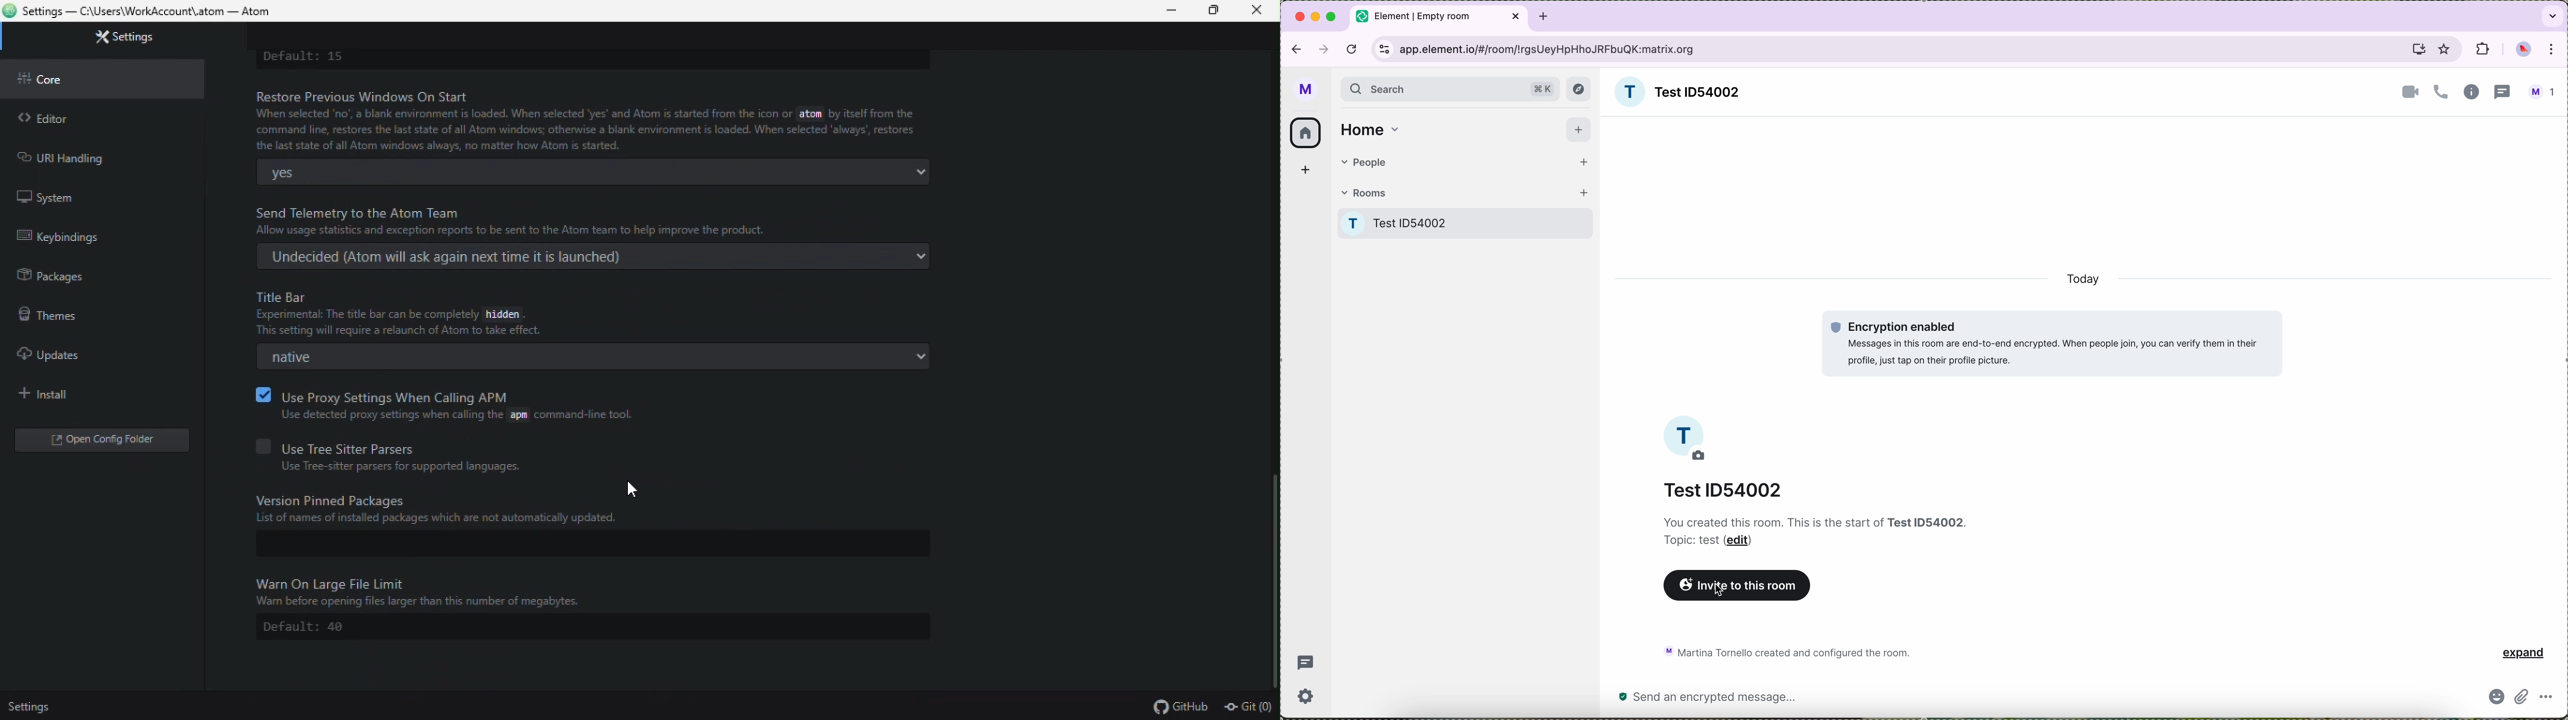  What do you see at coordinates (1687, 437) in the screenshot?
I see `profile image` at bounding box center [1687, 437].